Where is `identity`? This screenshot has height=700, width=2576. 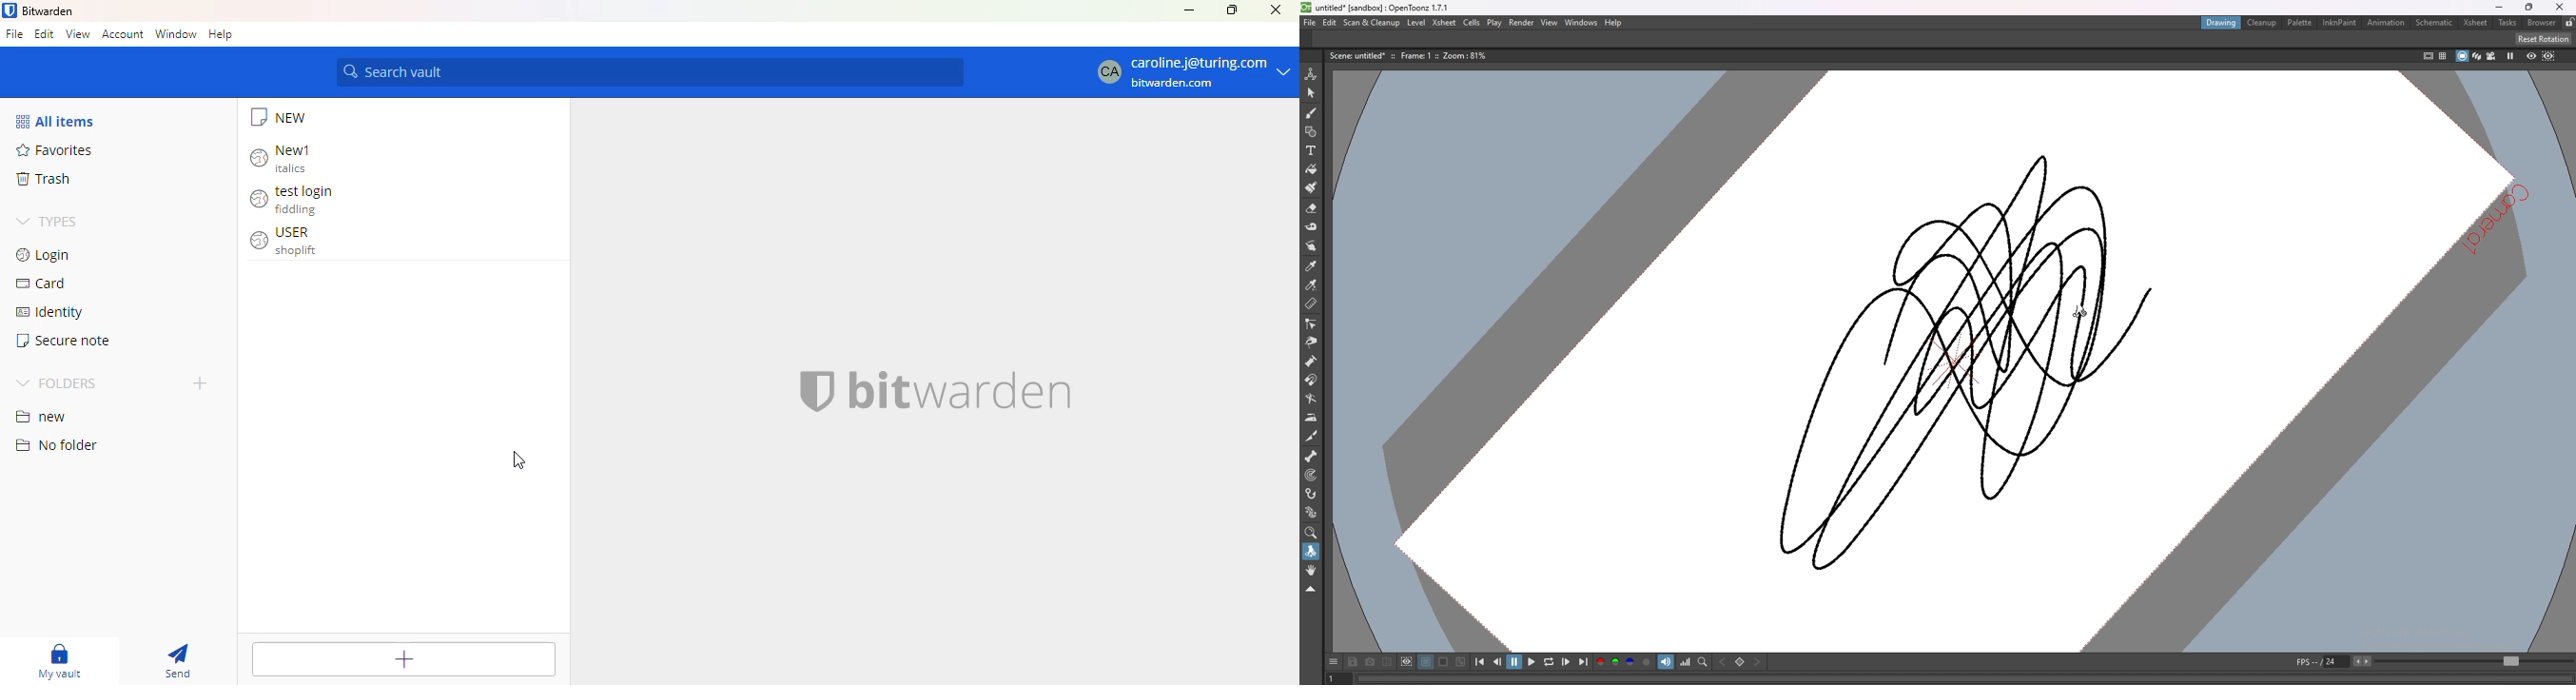
identity is located at coordinates (49, 312).